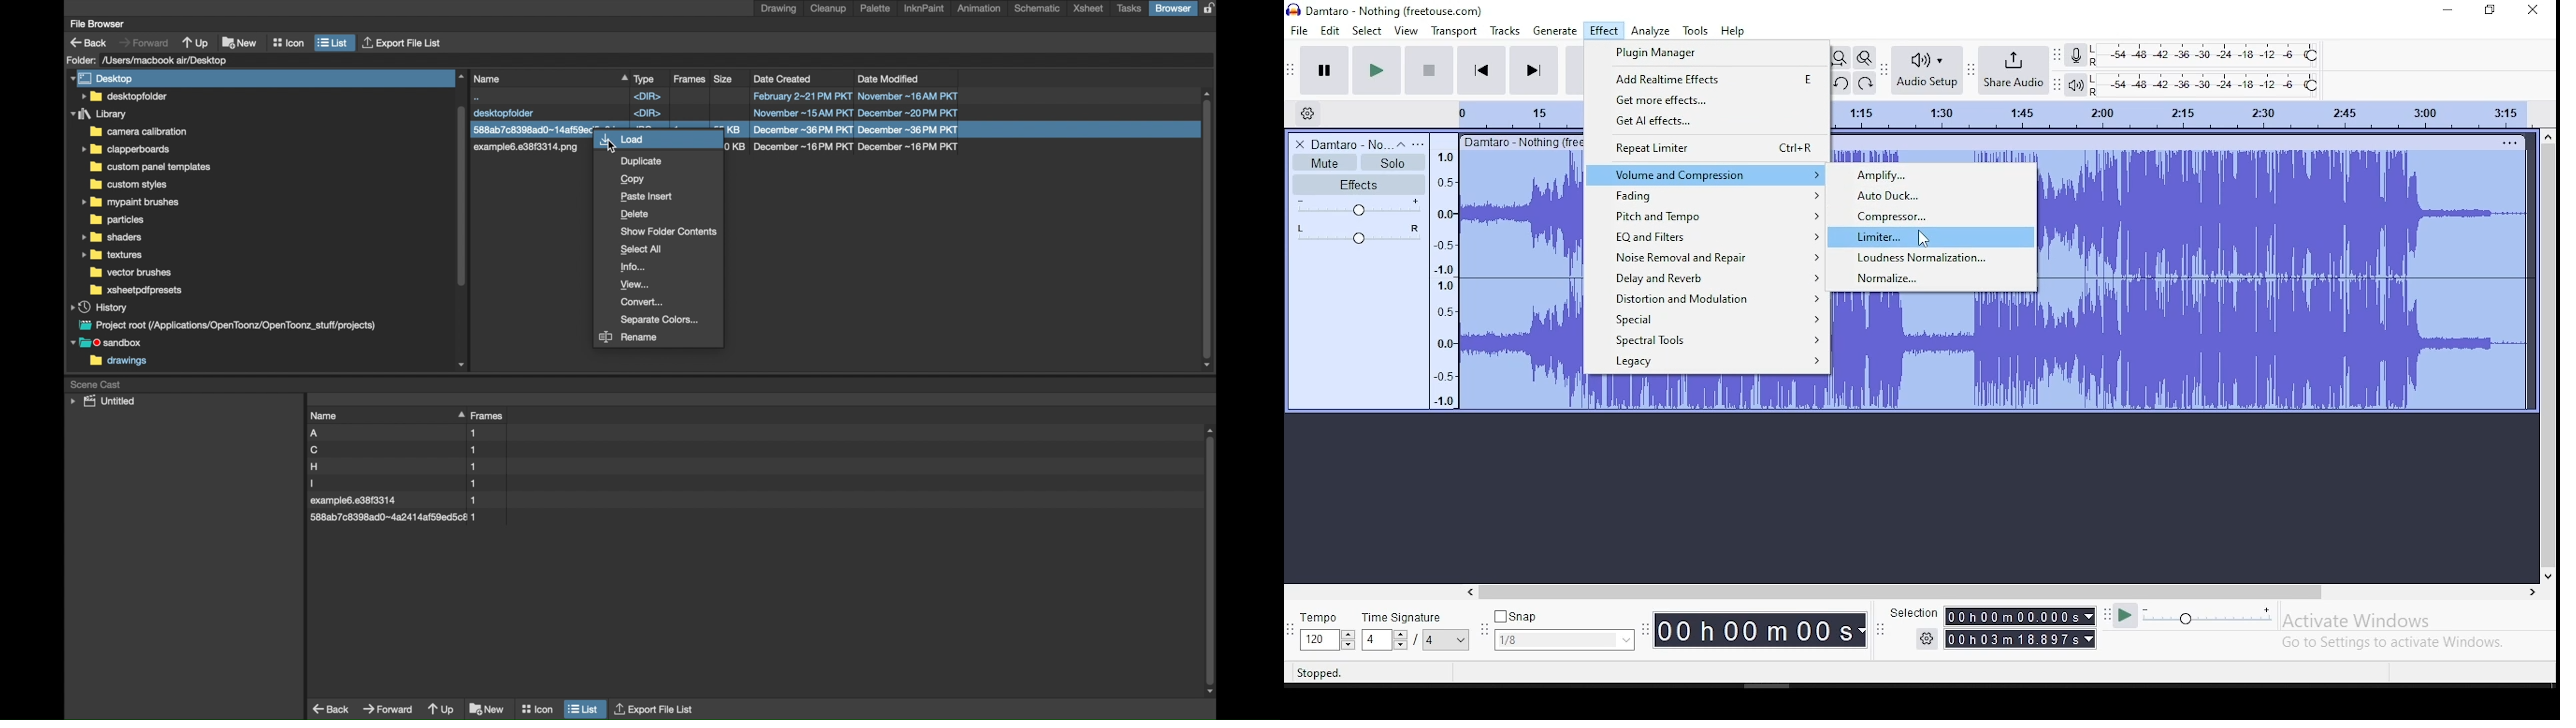 The image size is (2576, 728). Describe the element at coordinates (2207, 55) in the screenshot. I see `recording level` at that location.